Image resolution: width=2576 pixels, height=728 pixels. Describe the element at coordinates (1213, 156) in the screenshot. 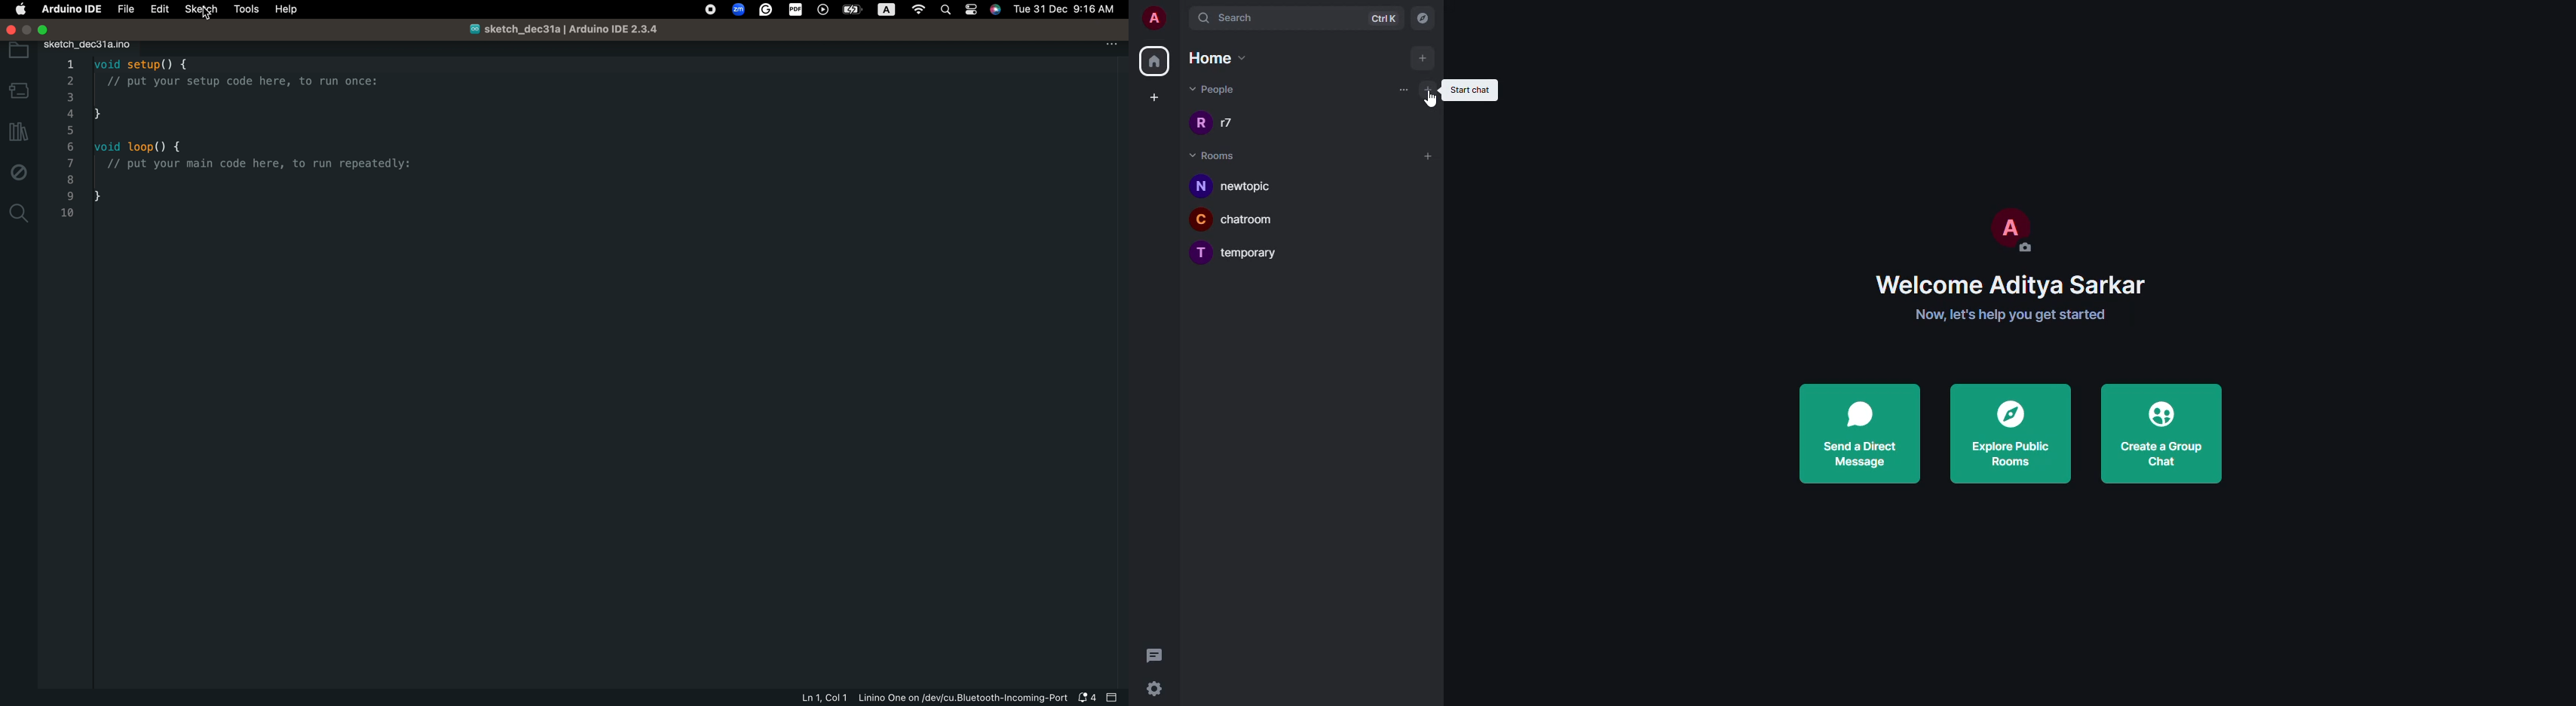

I see `rooms` at that location.